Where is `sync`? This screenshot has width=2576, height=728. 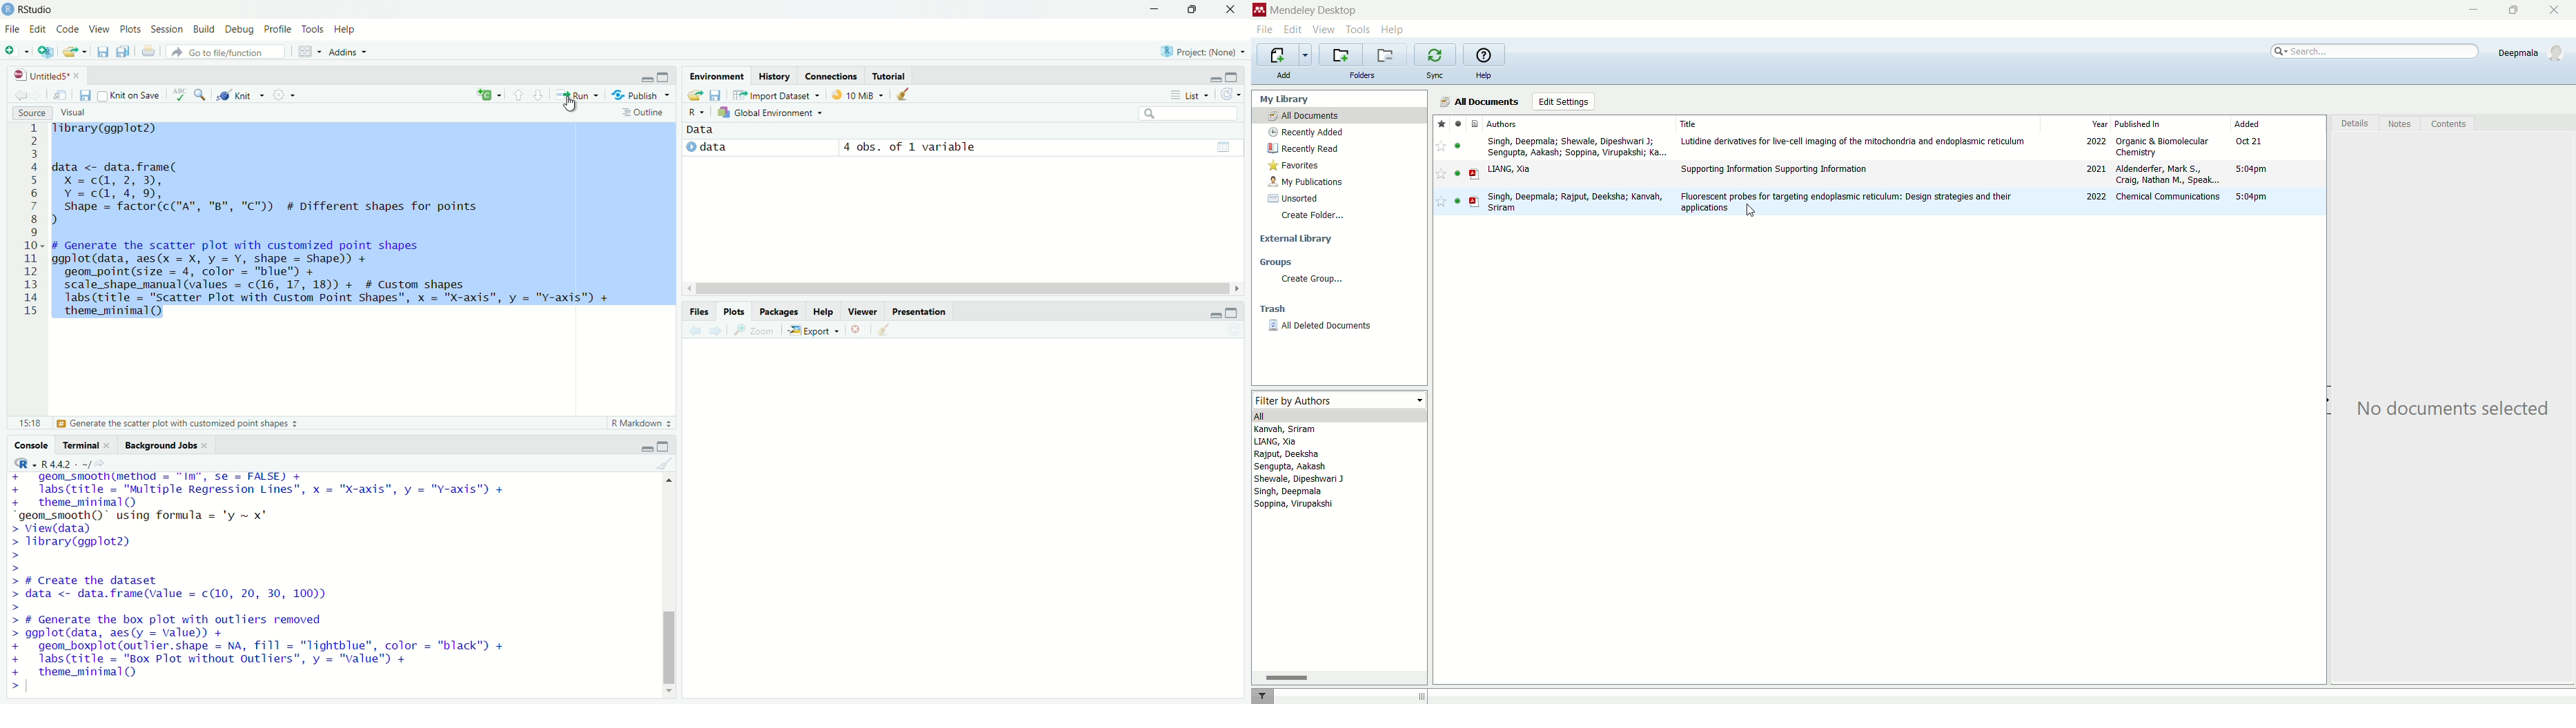 sync is located at coordinates (1437, 74).